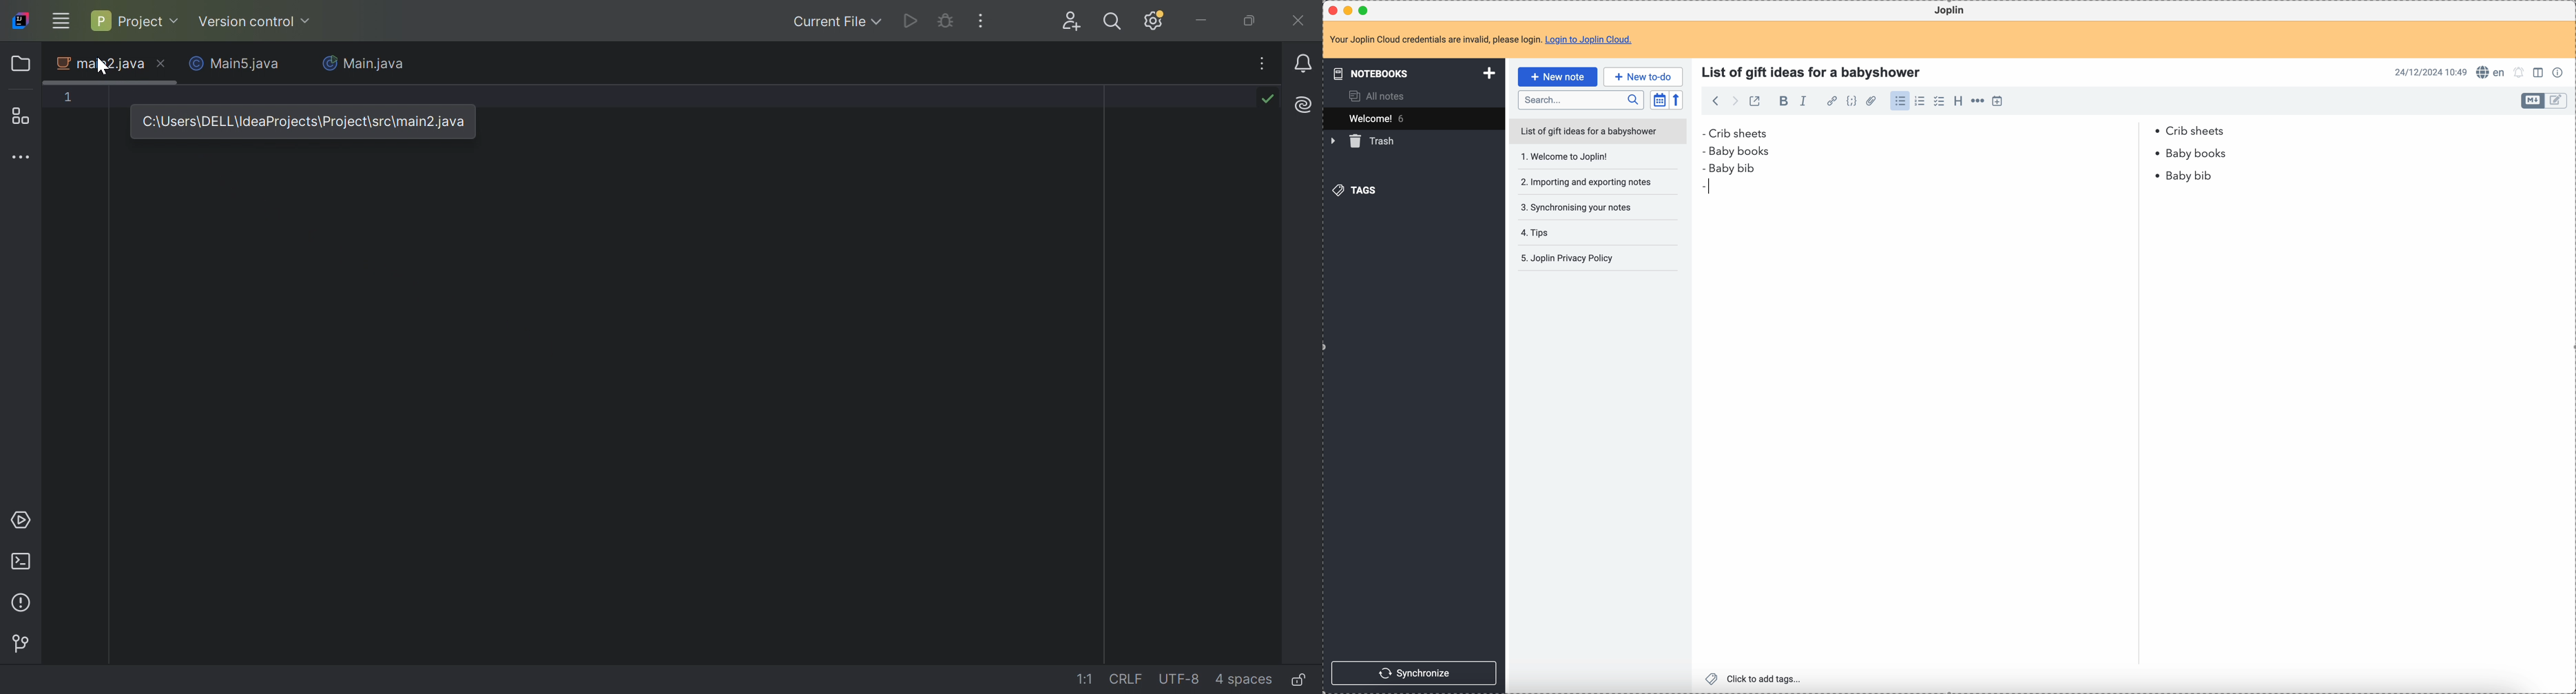  I want to click on numbered list, so click(1922, 101).